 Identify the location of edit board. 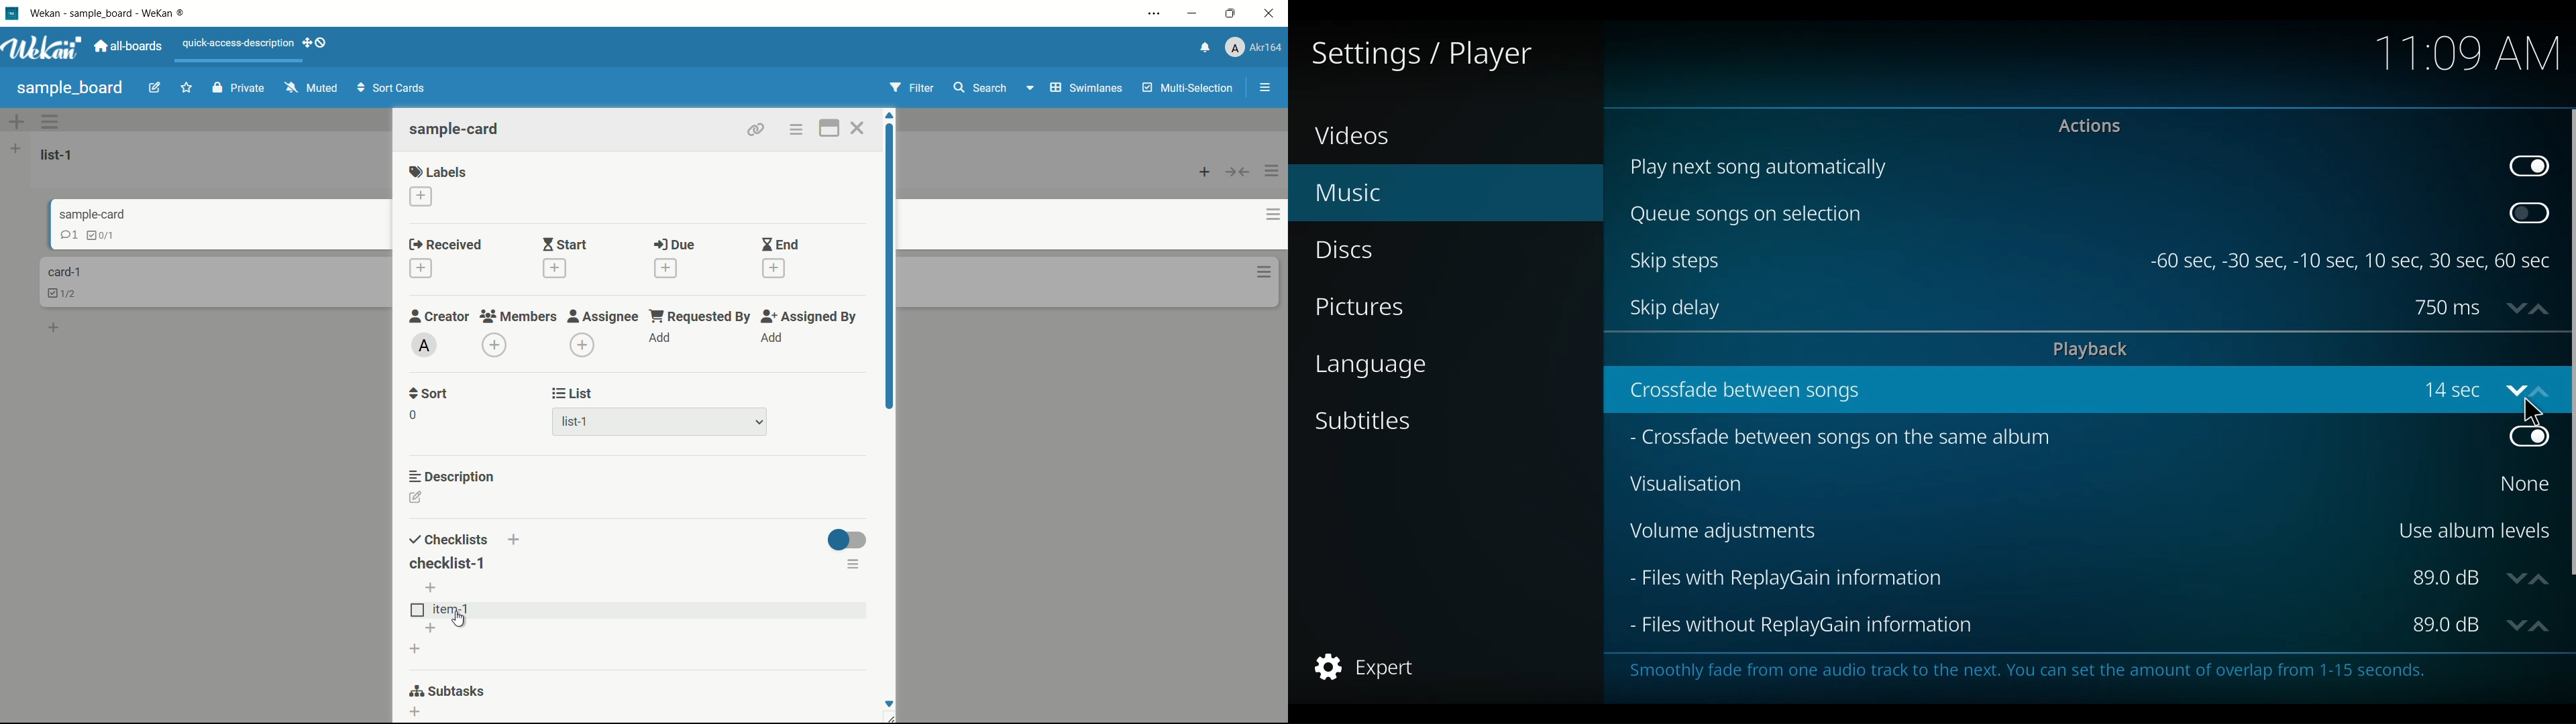
(155, 86).